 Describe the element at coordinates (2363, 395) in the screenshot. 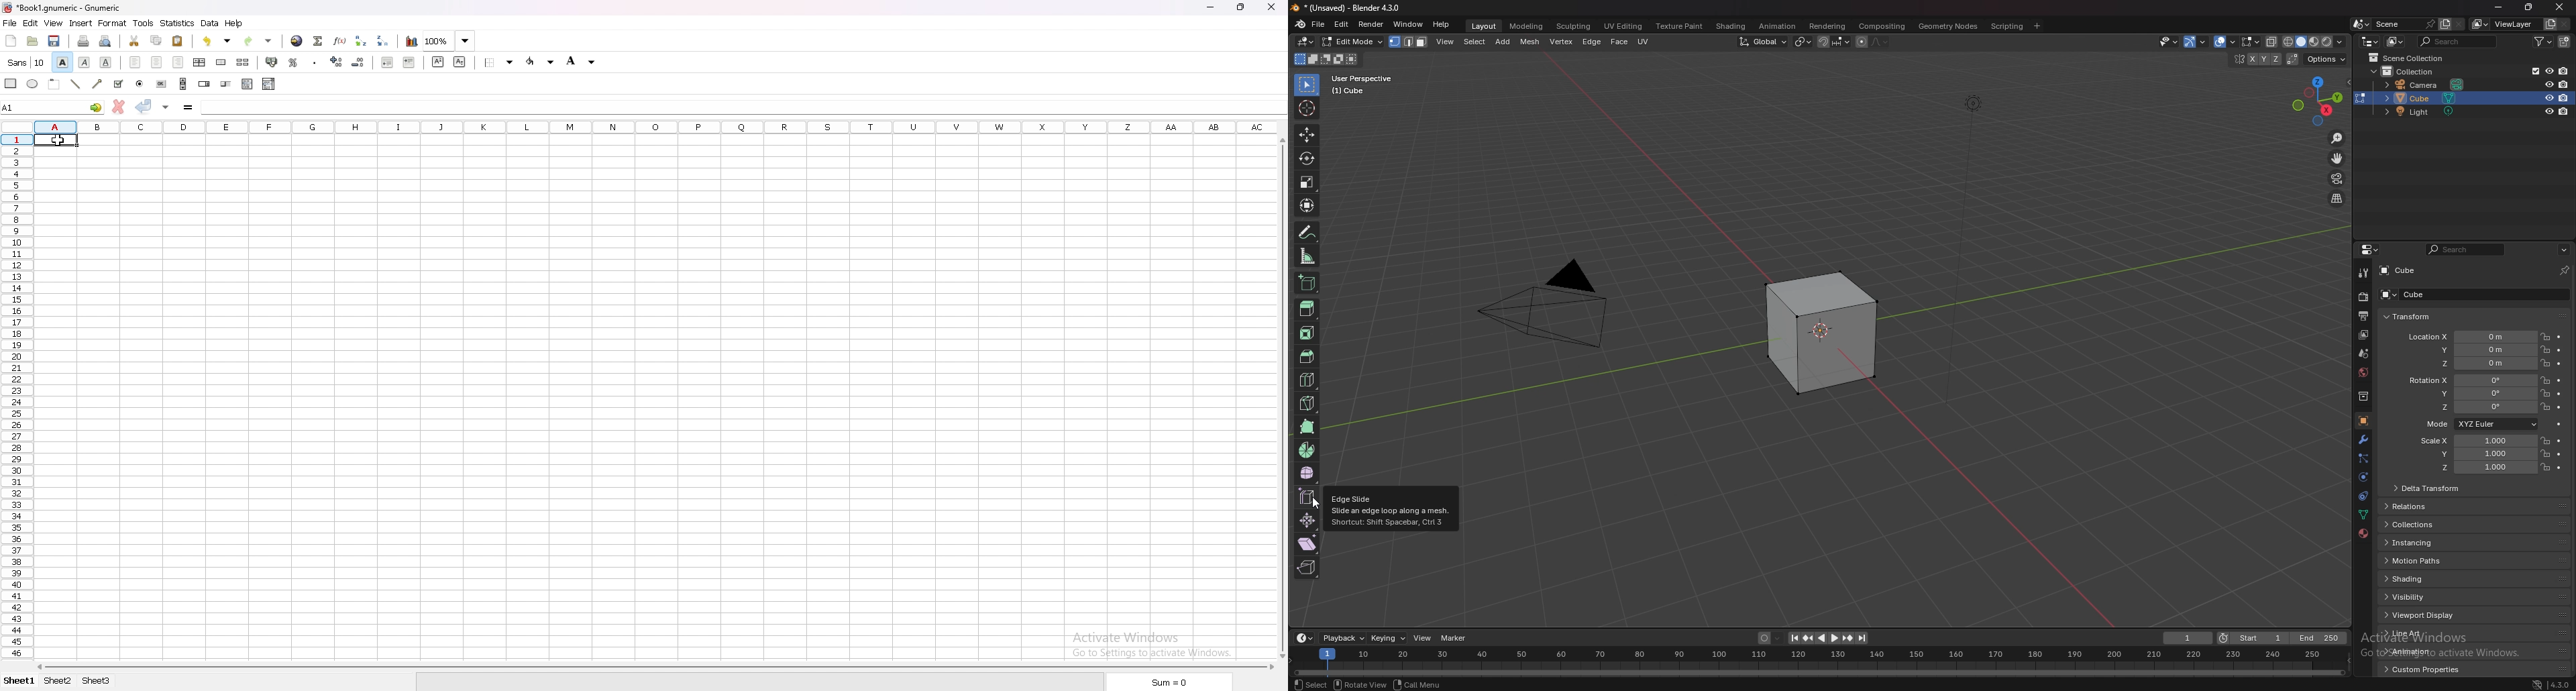

I see `collection` at that location.